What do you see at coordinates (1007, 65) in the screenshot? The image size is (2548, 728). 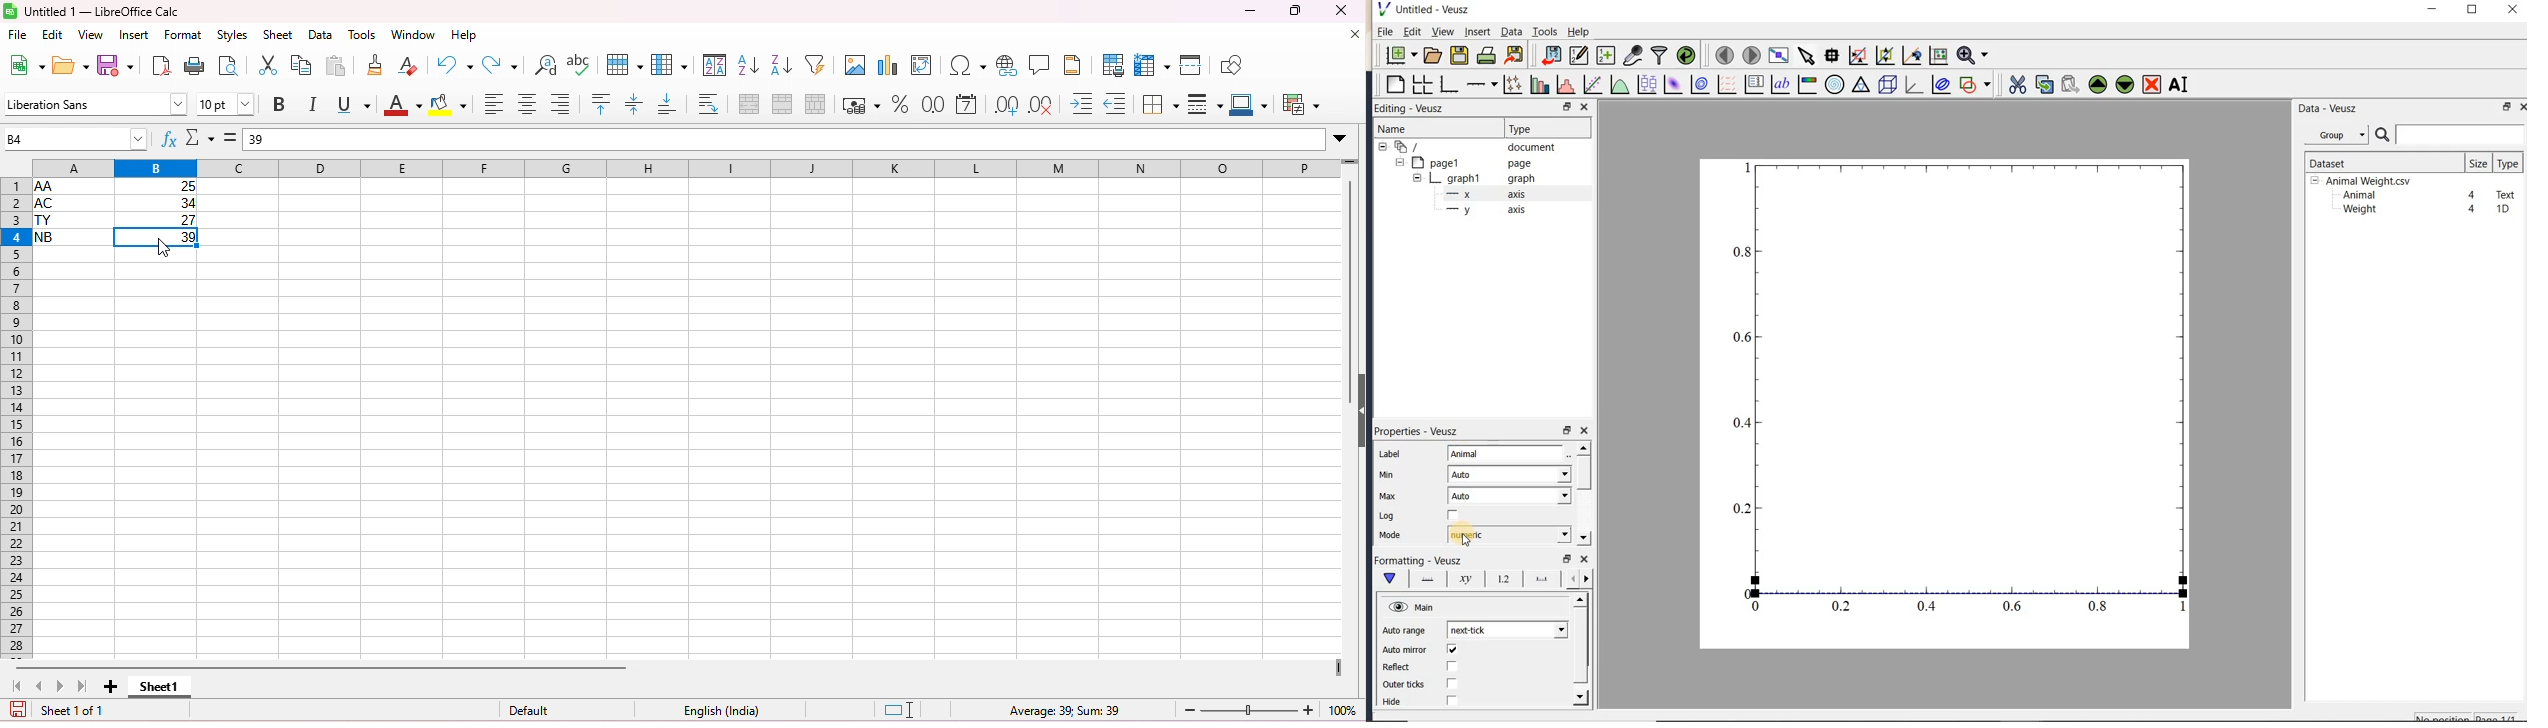 I see `insert hyperlink` at bounding box center [1007, 65].